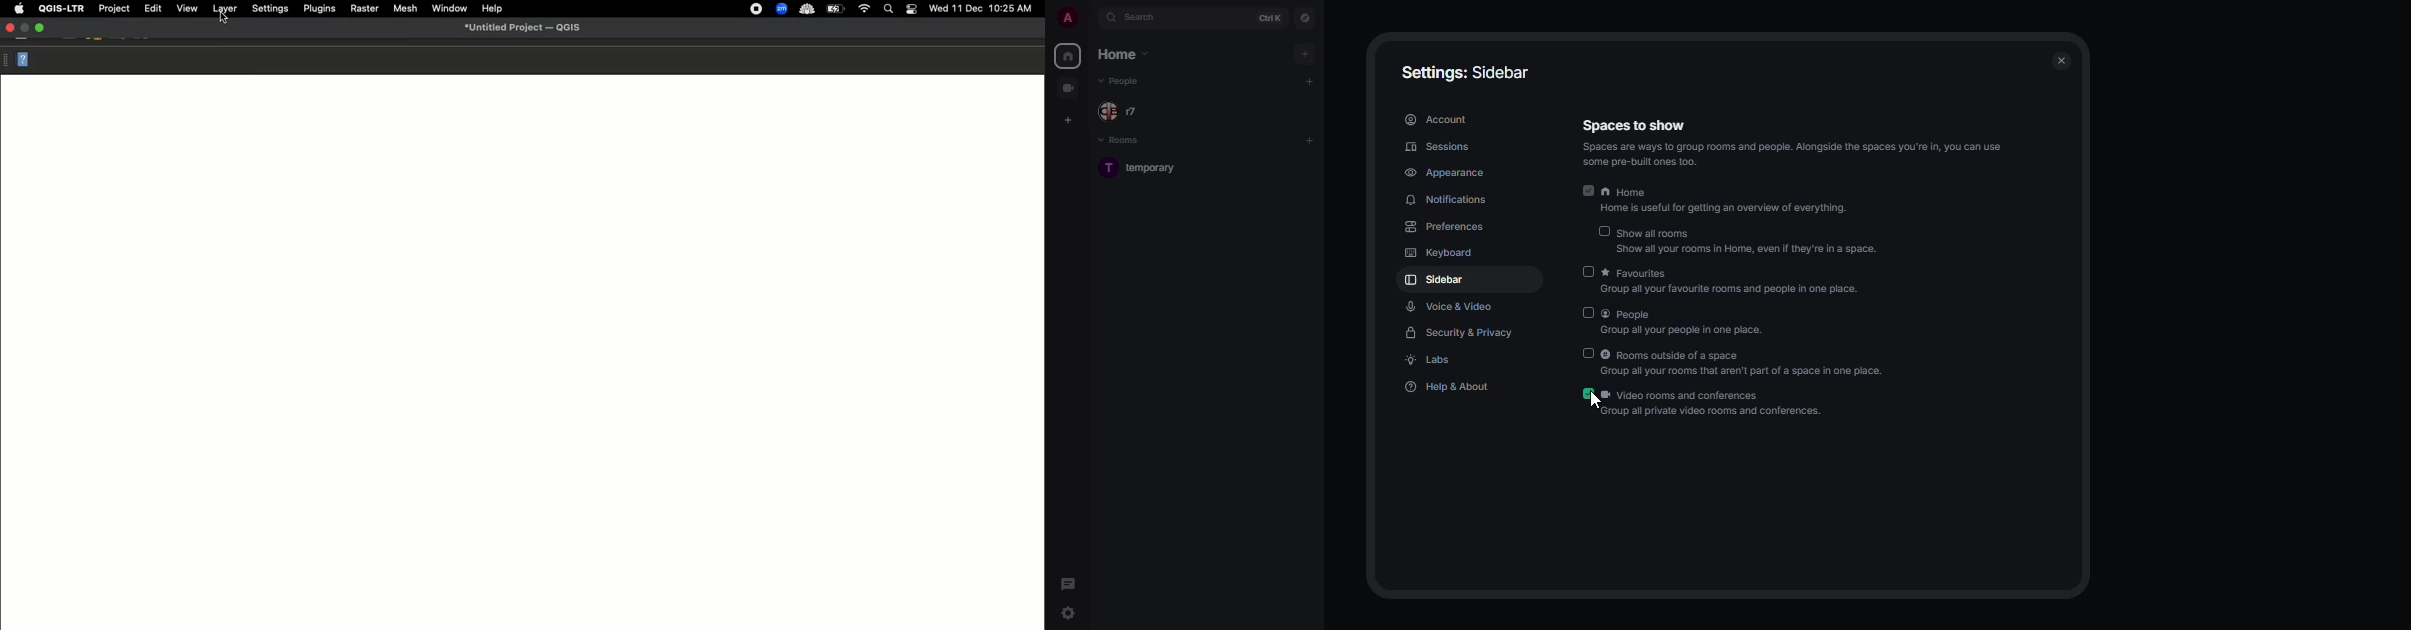  I want to click on voice & video, so click(1452, 305).